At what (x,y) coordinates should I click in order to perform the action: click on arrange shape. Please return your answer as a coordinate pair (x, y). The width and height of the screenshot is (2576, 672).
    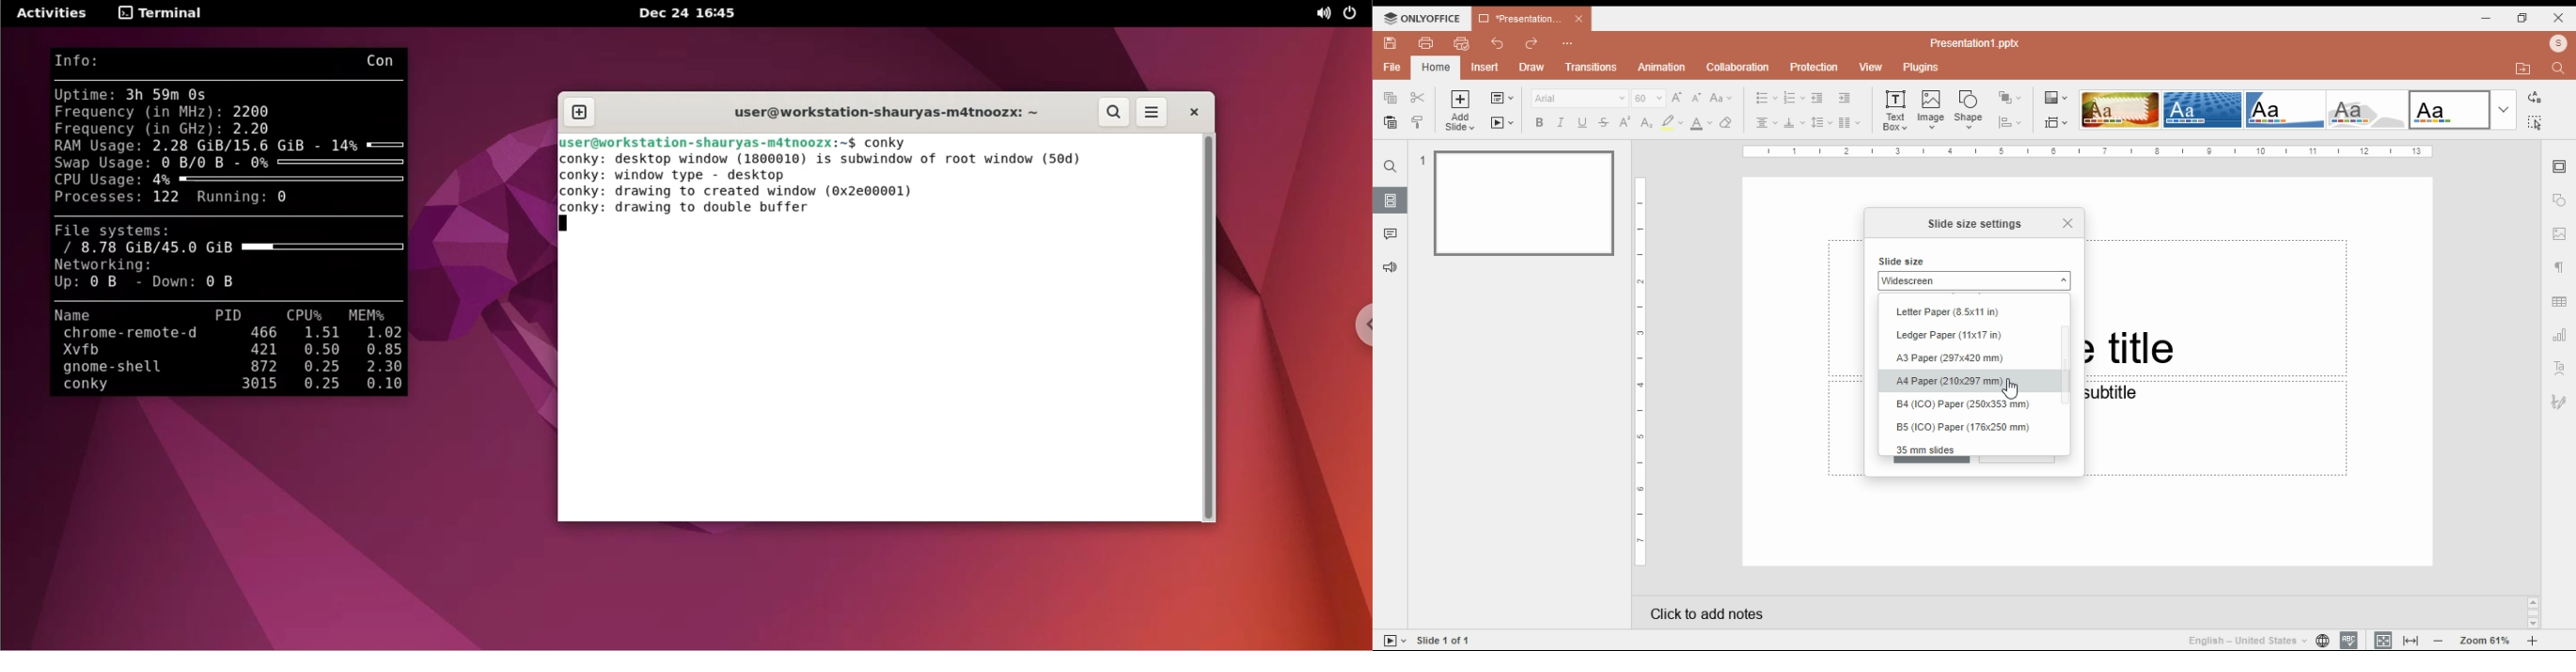
    Looking at the image, I should click on (2009, 98).